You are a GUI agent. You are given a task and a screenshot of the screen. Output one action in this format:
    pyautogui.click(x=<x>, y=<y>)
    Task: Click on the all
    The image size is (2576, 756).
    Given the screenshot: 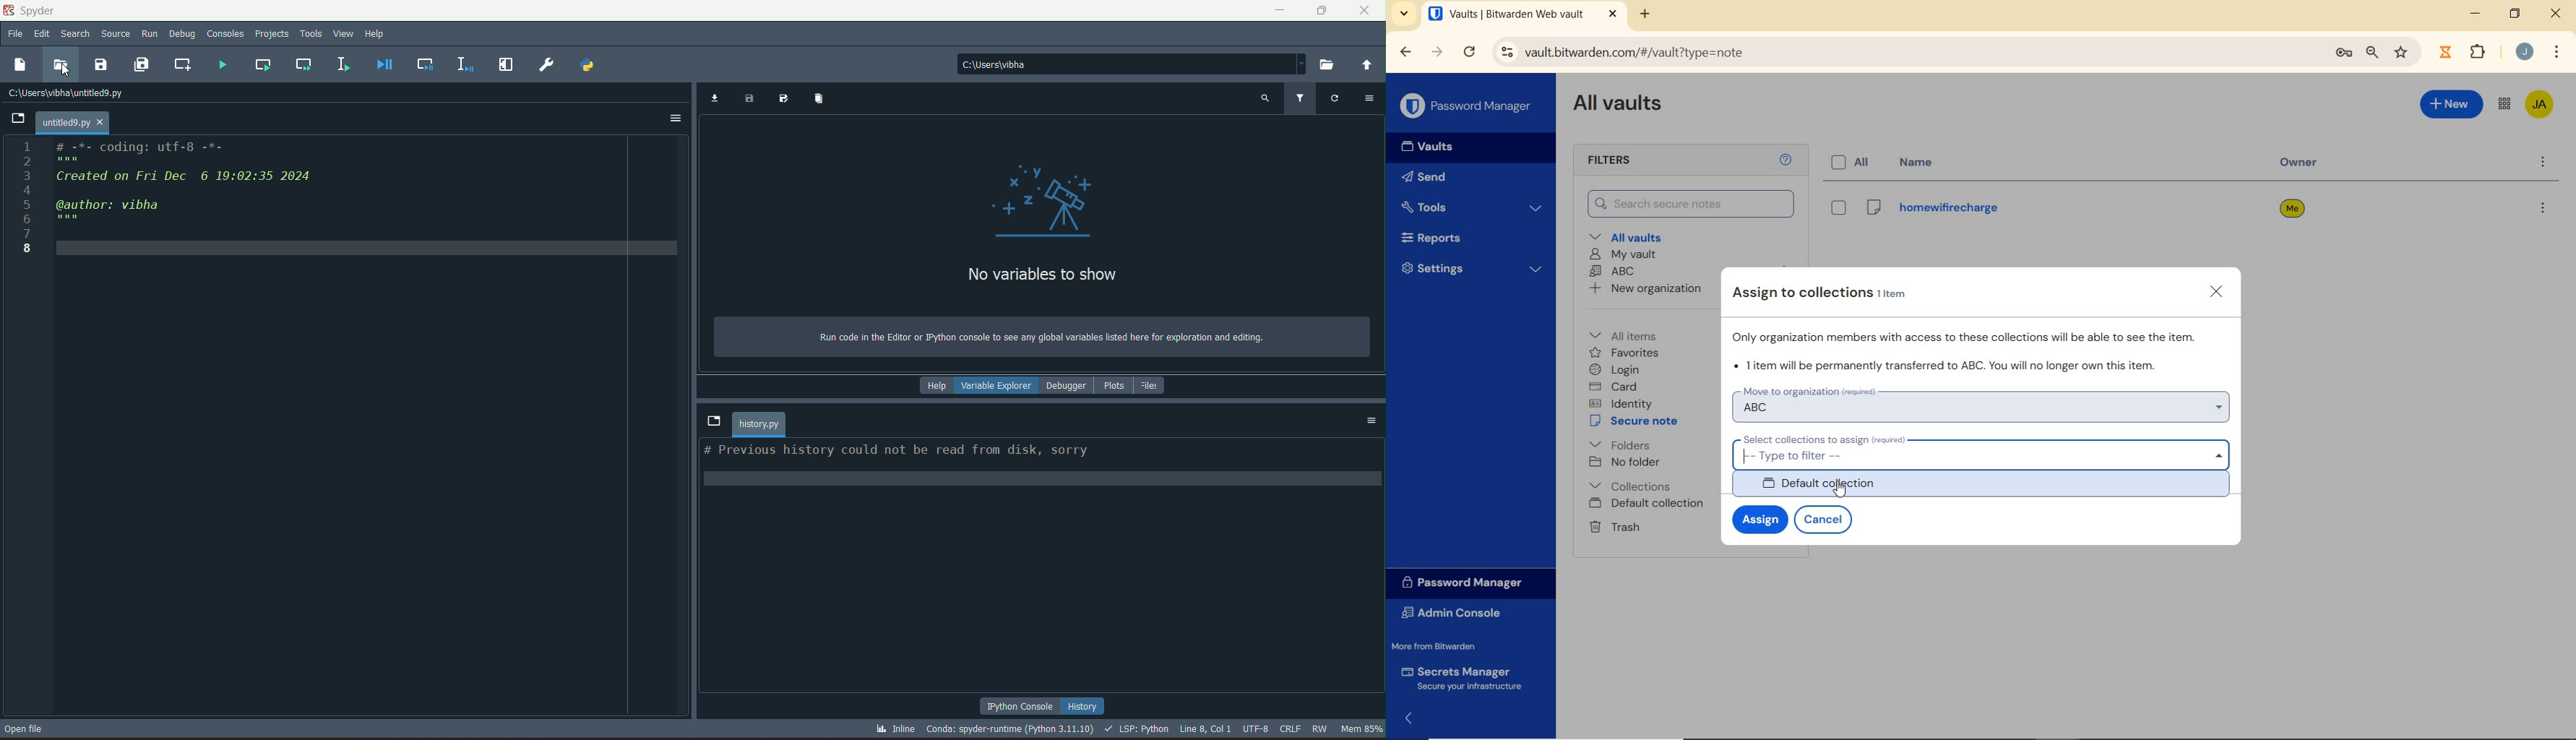 What is the action you would take?
    pyautogui.click(x=1854, y=163)
    